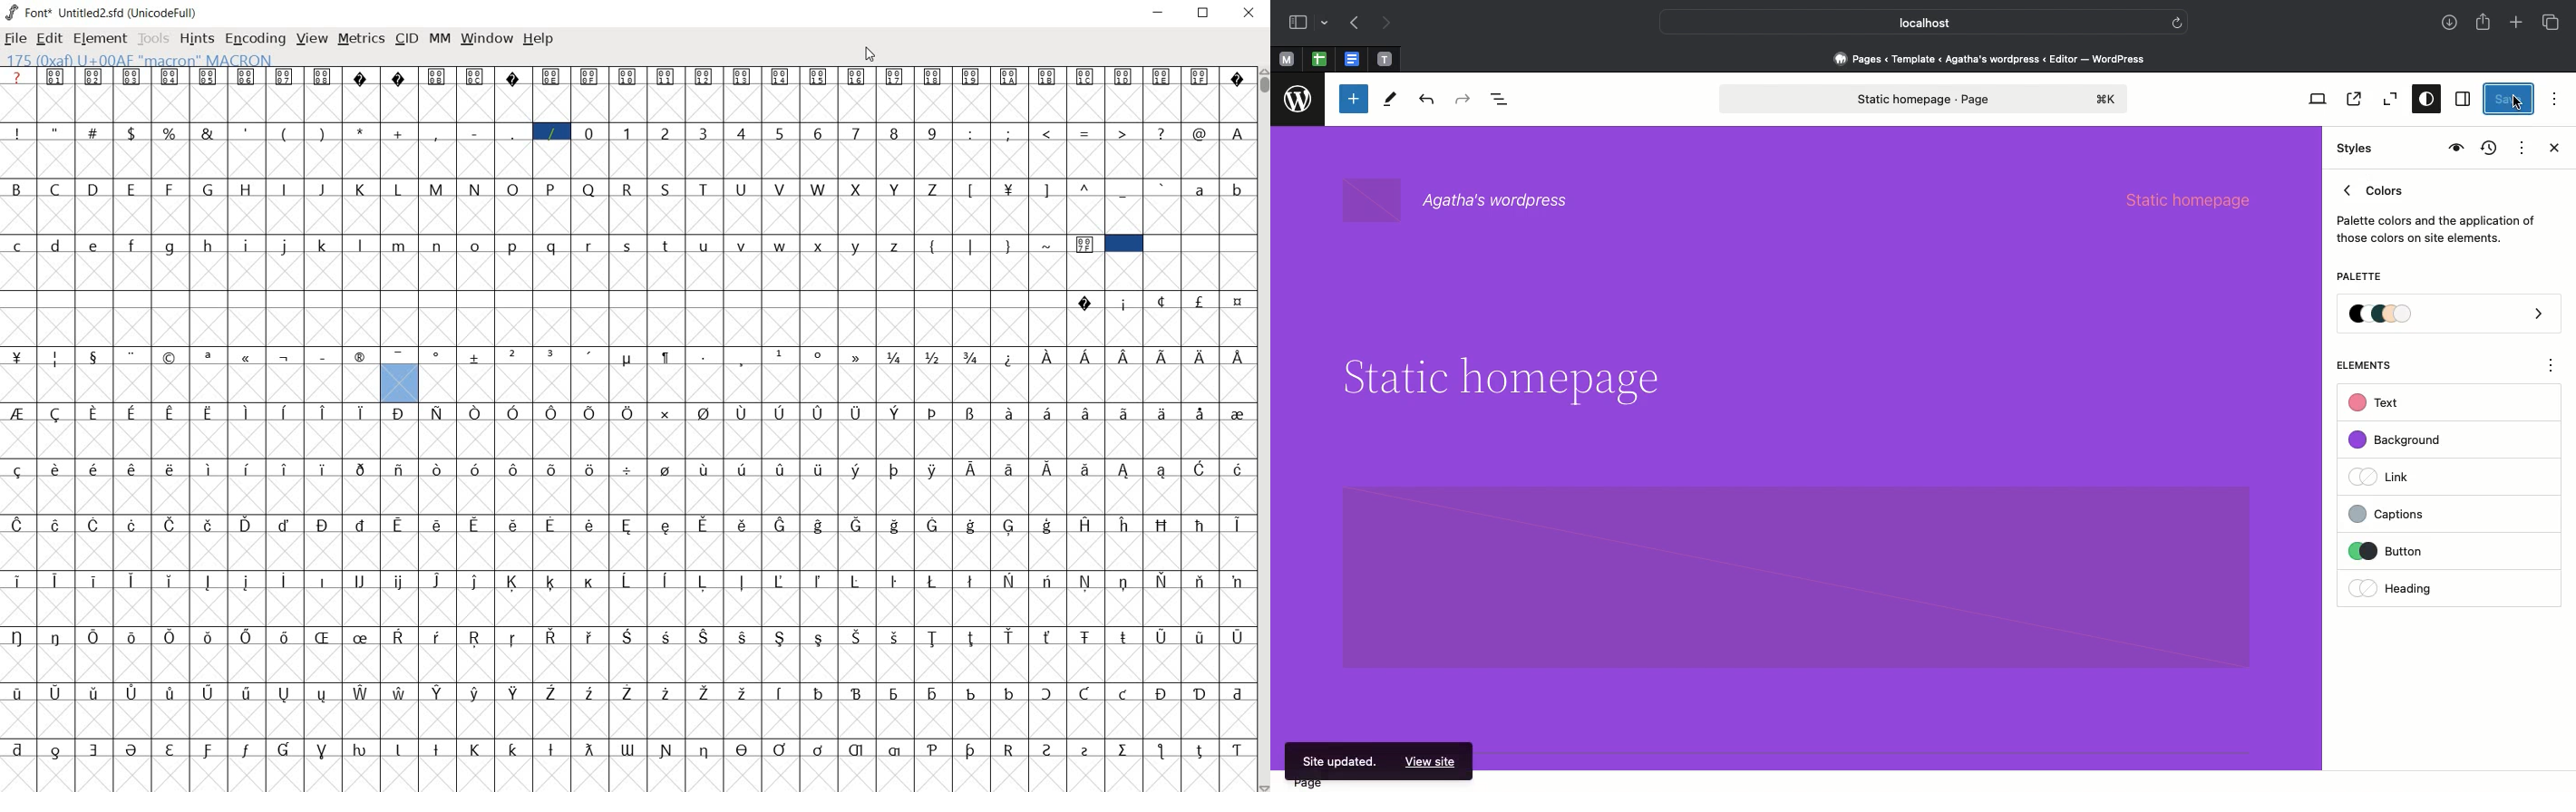 This screenshot has height=812, width=2576. What do you see at coordinates (744, 748) in the screenshot?
I see `Symbol` at bounding box center [744, 748].